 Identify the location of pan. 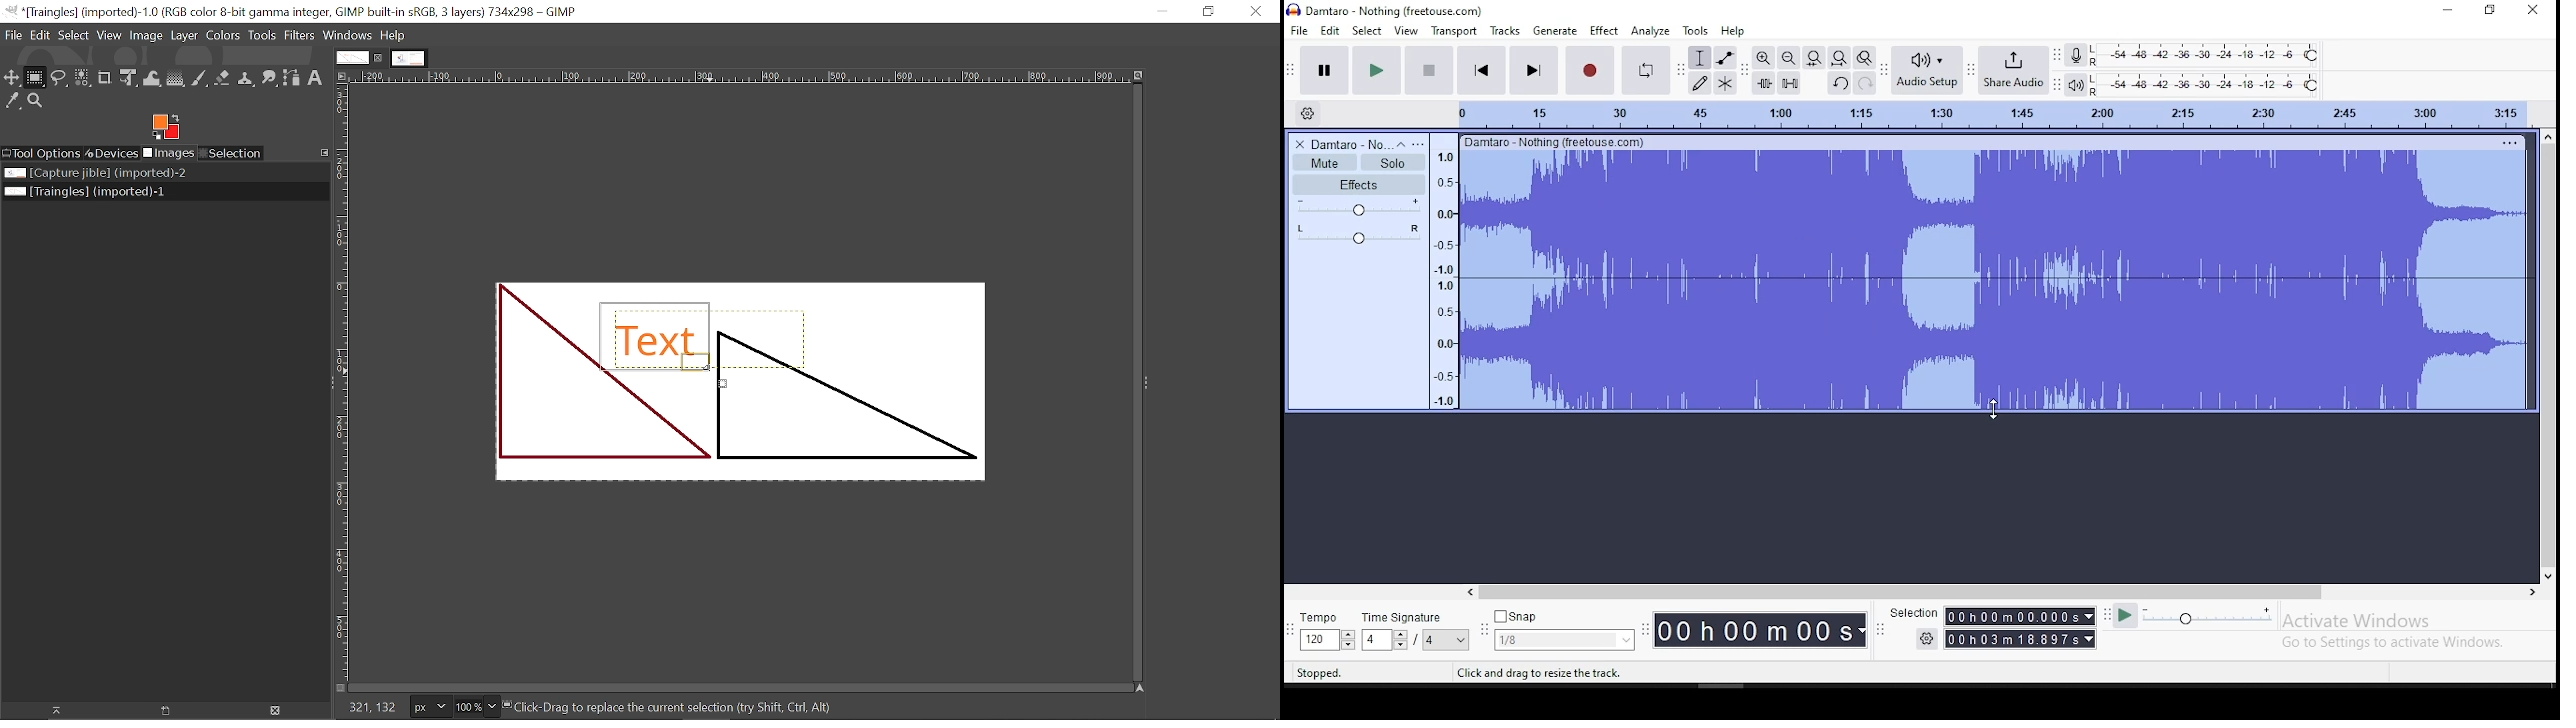
(1358, 233).